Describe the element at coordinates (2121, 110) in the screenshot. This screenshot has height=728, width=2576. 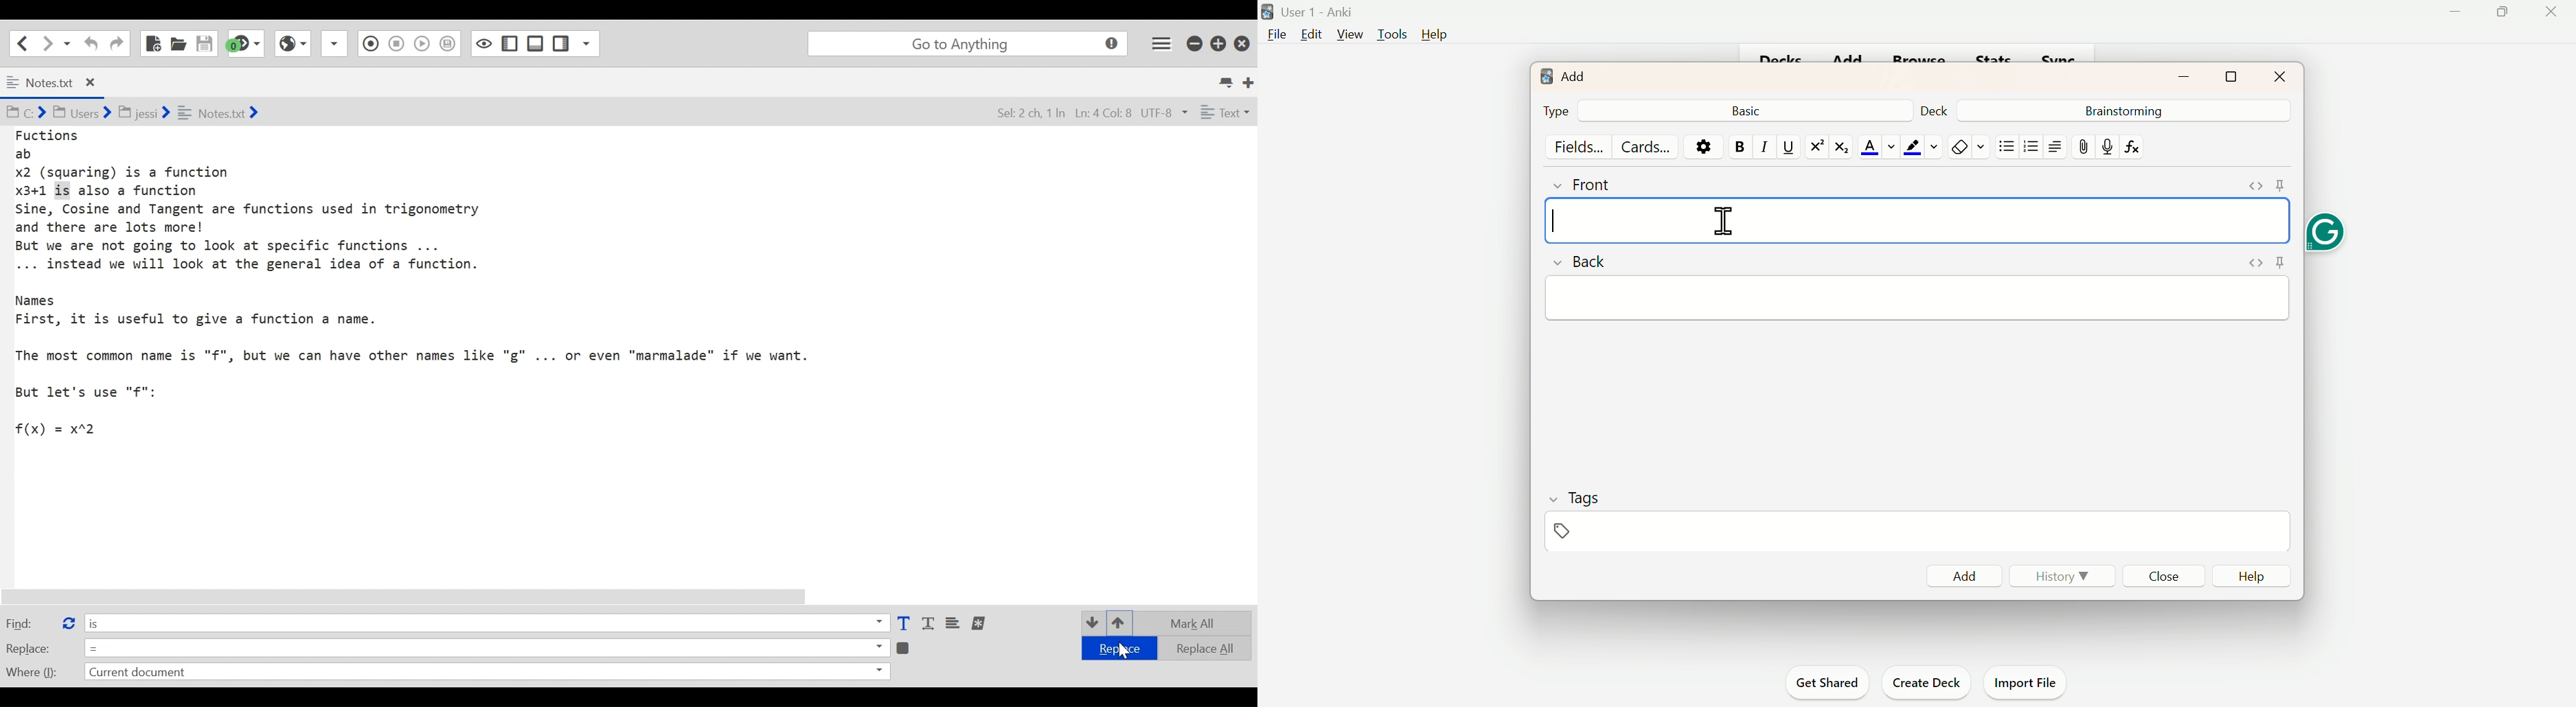
I see `Brainstorming` at that location.